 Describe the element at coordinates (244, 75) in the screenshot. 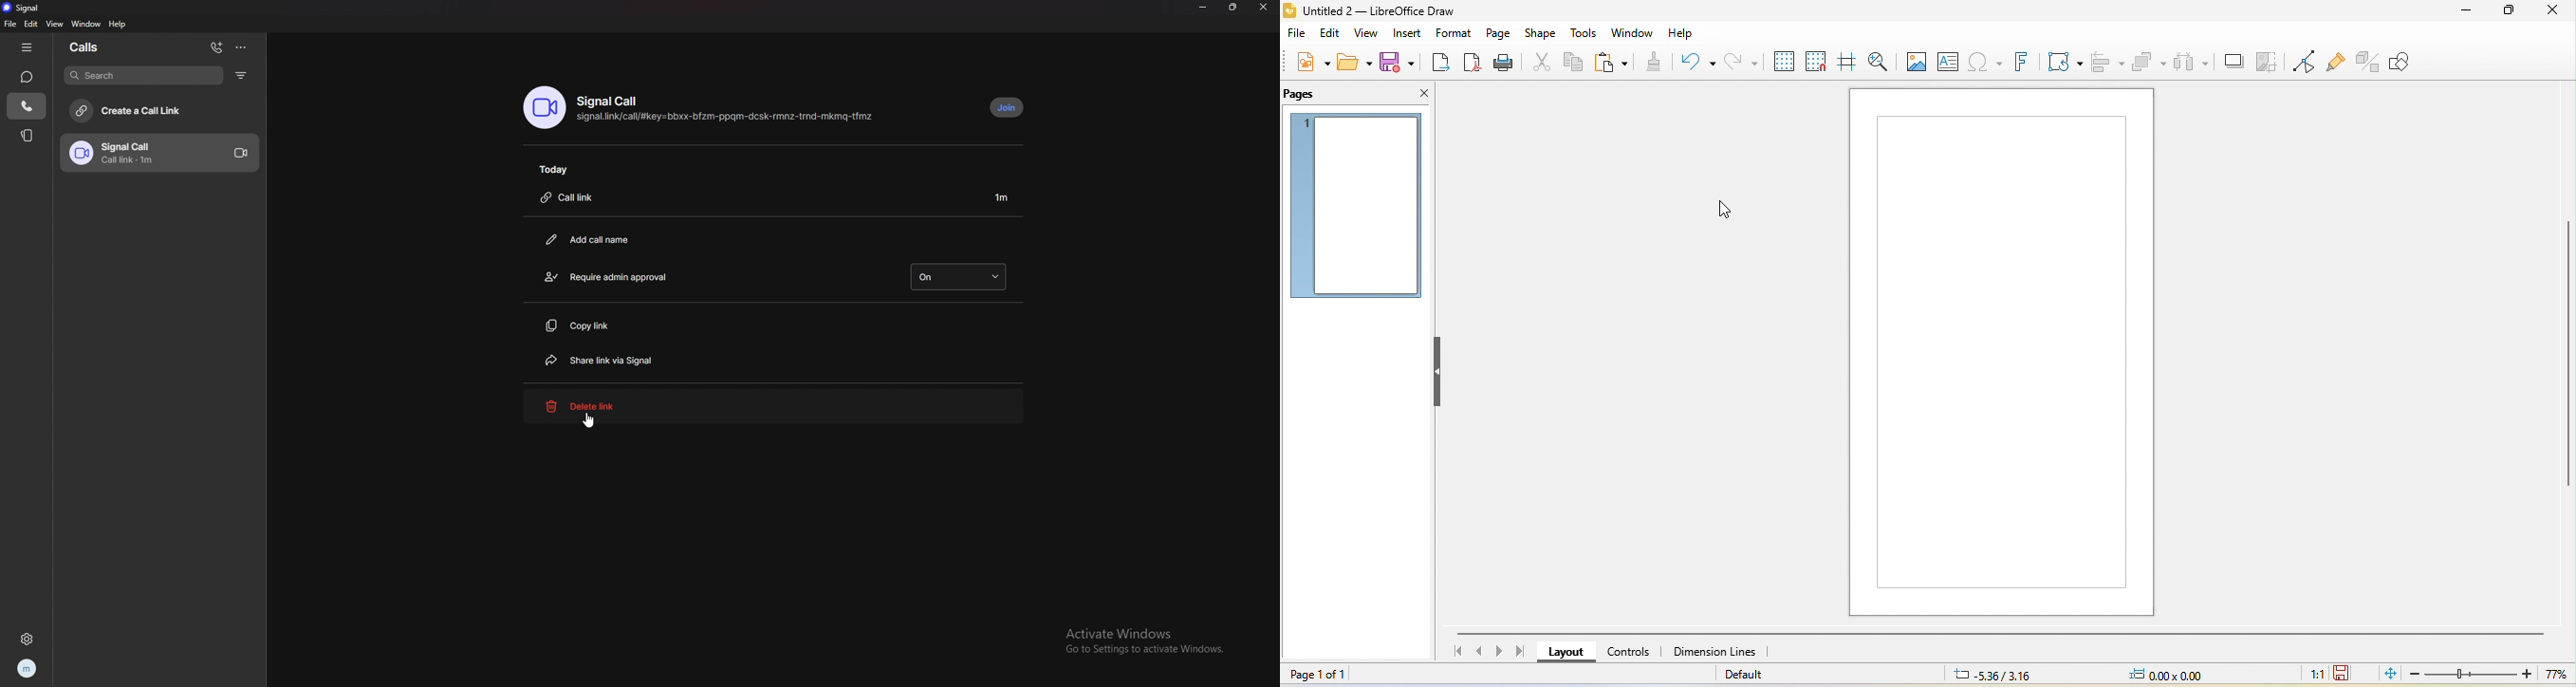

I see `filter` at that location.